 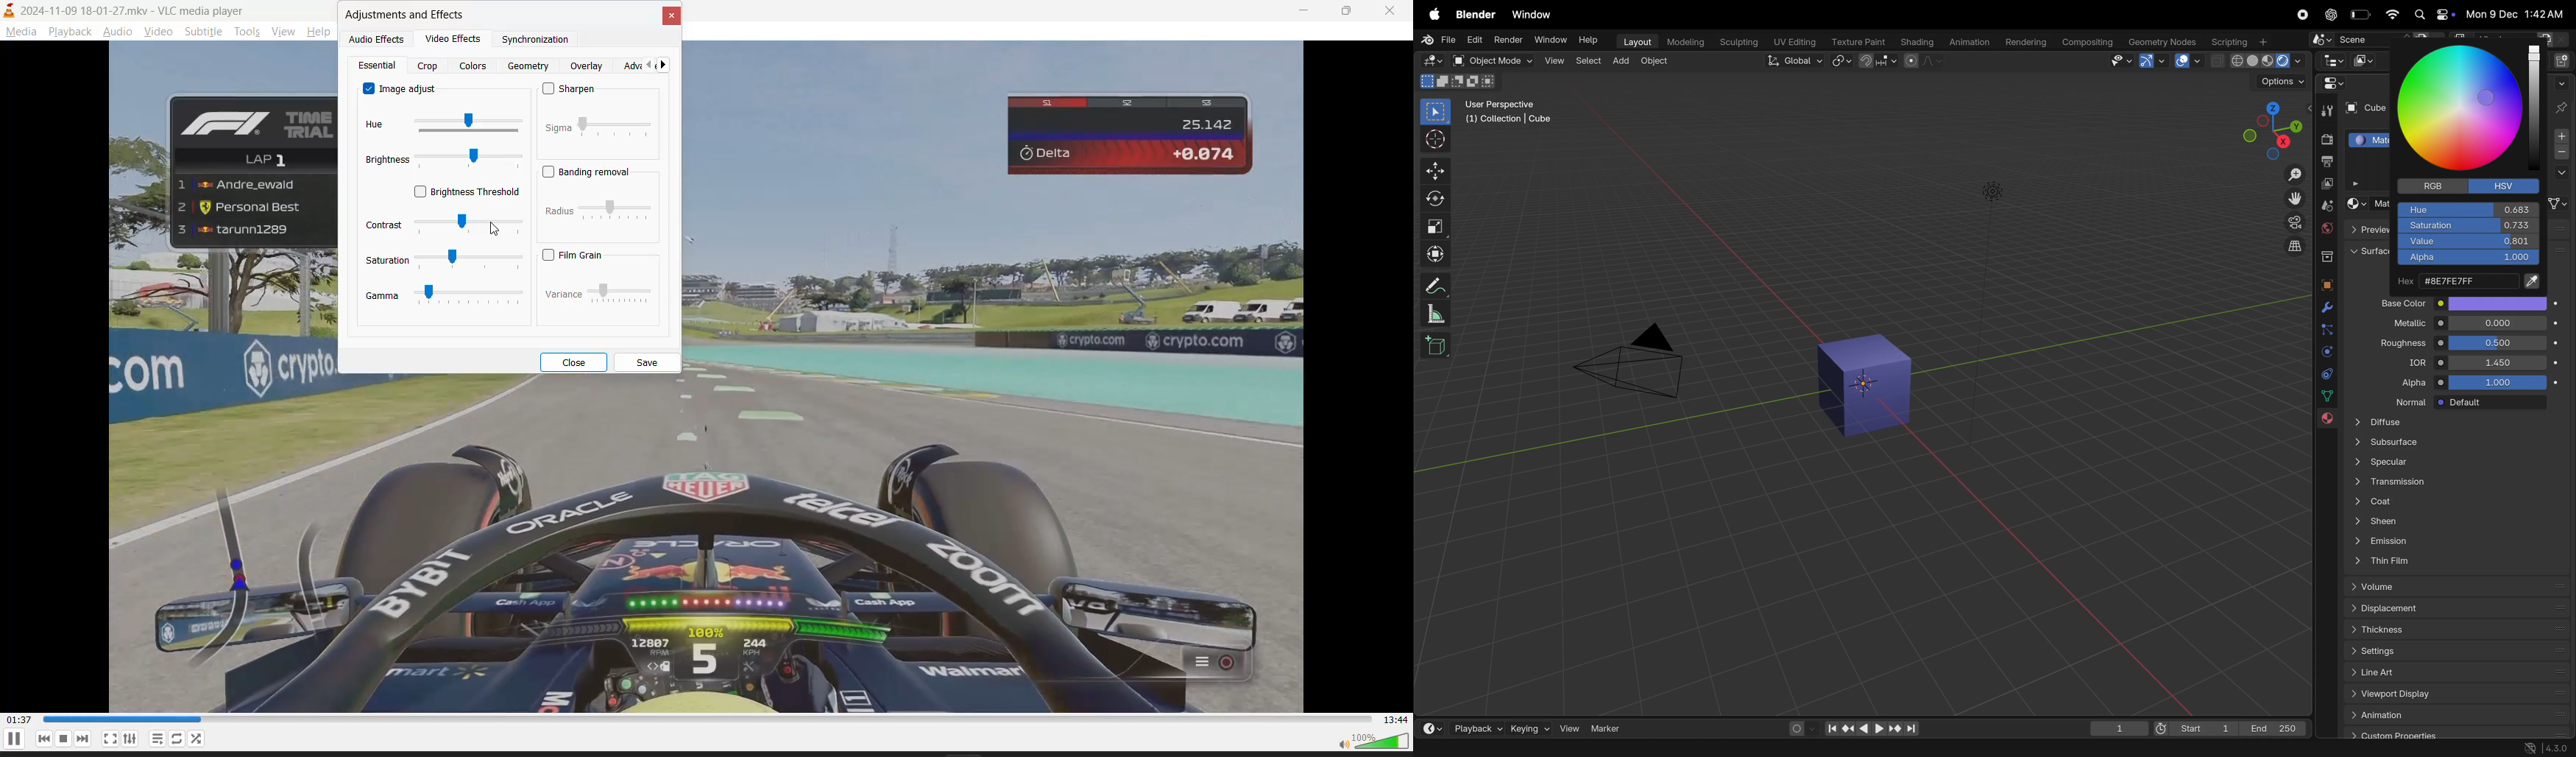 I want to click on save, so click(x=648, y=363).